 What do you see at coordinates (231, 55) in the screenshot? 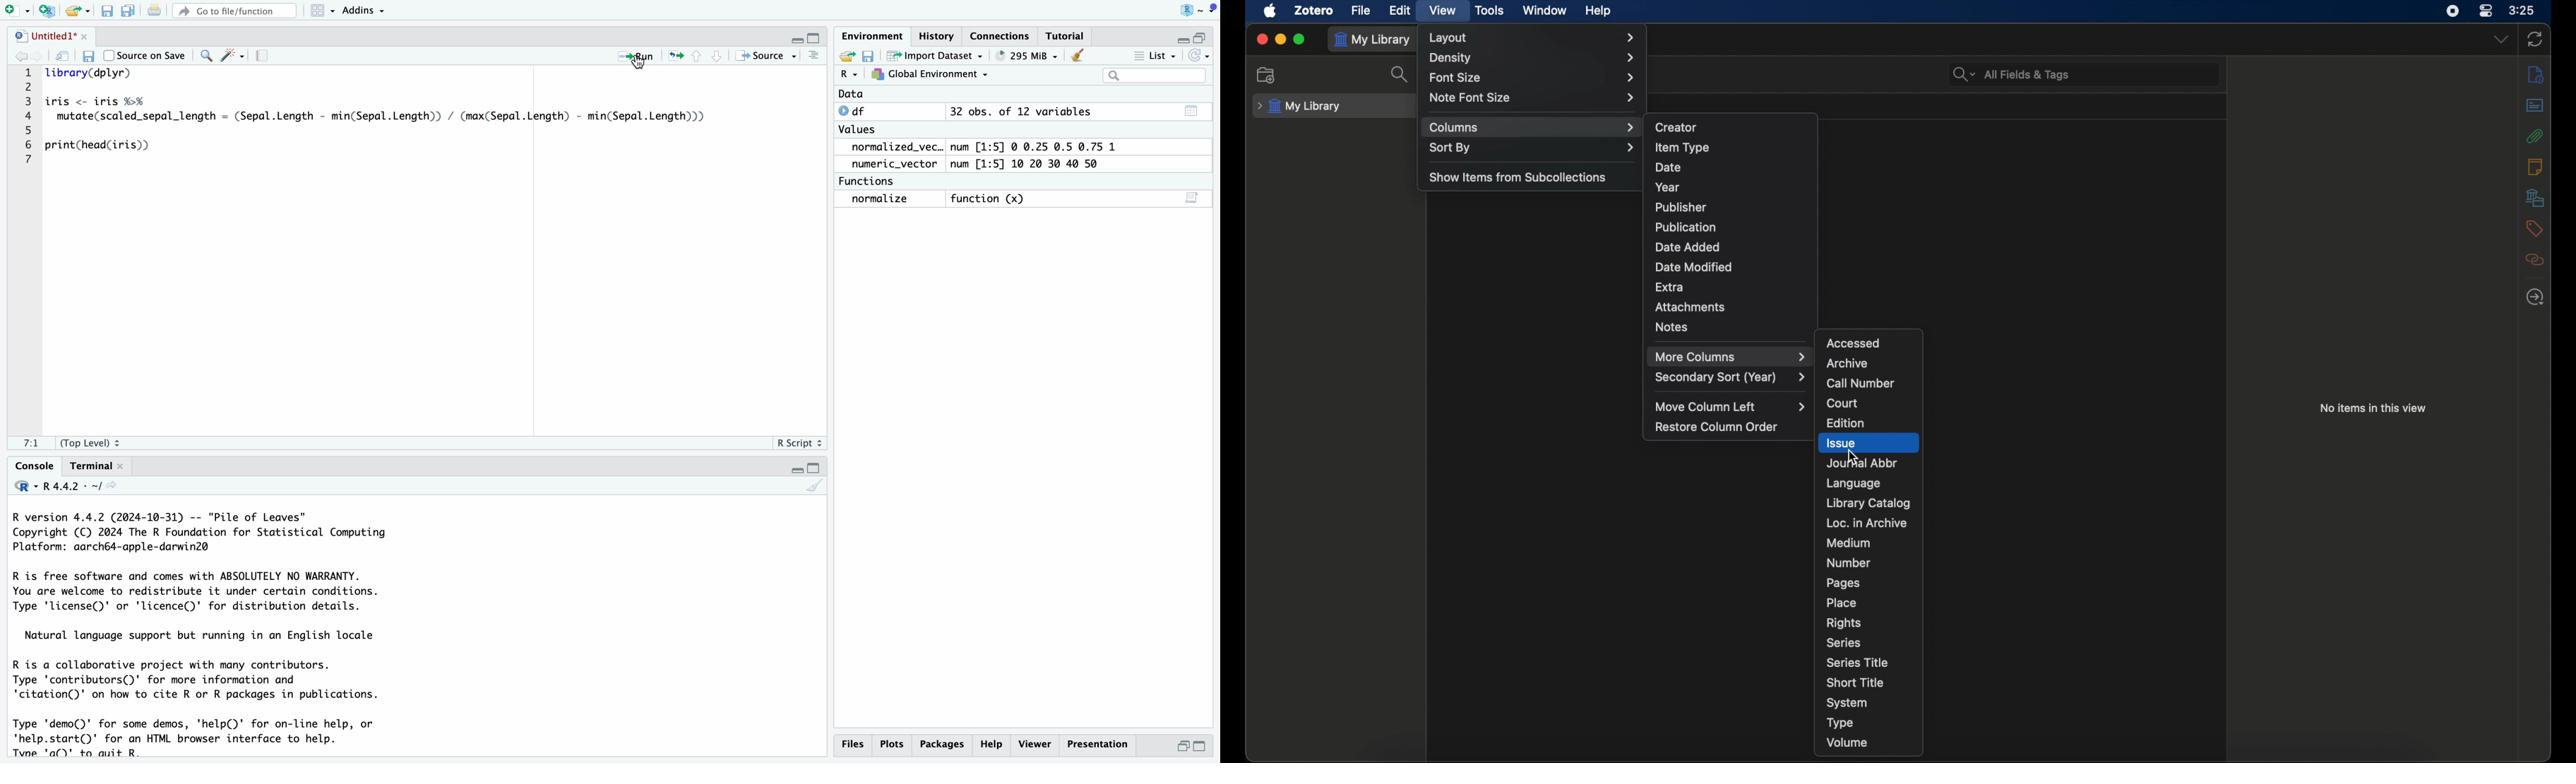
I see `Wand` at bounding box center [231, 55].